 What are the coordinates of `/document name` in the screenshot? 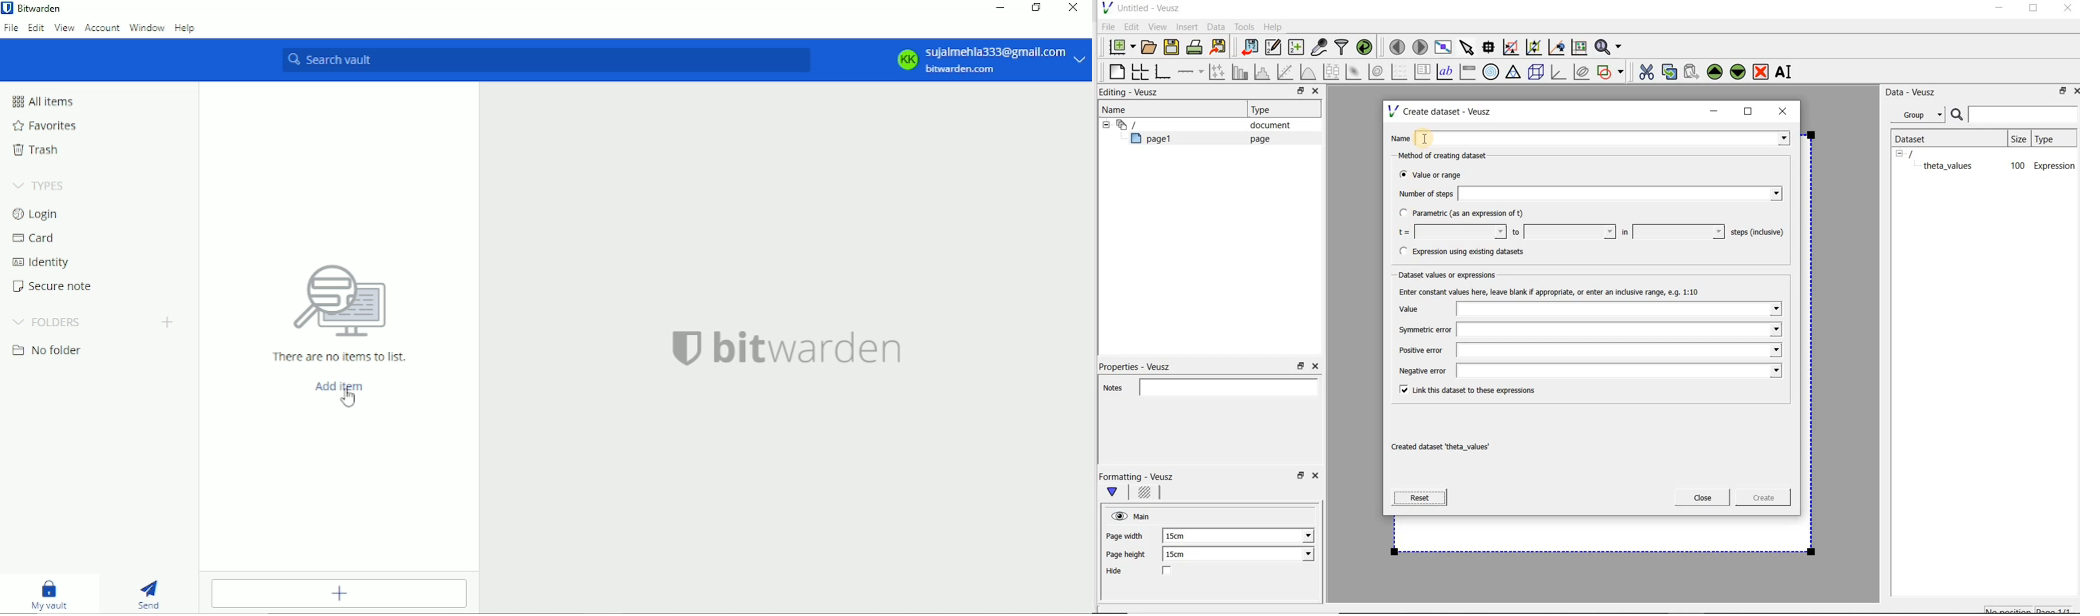 It's located at (1921, 153).